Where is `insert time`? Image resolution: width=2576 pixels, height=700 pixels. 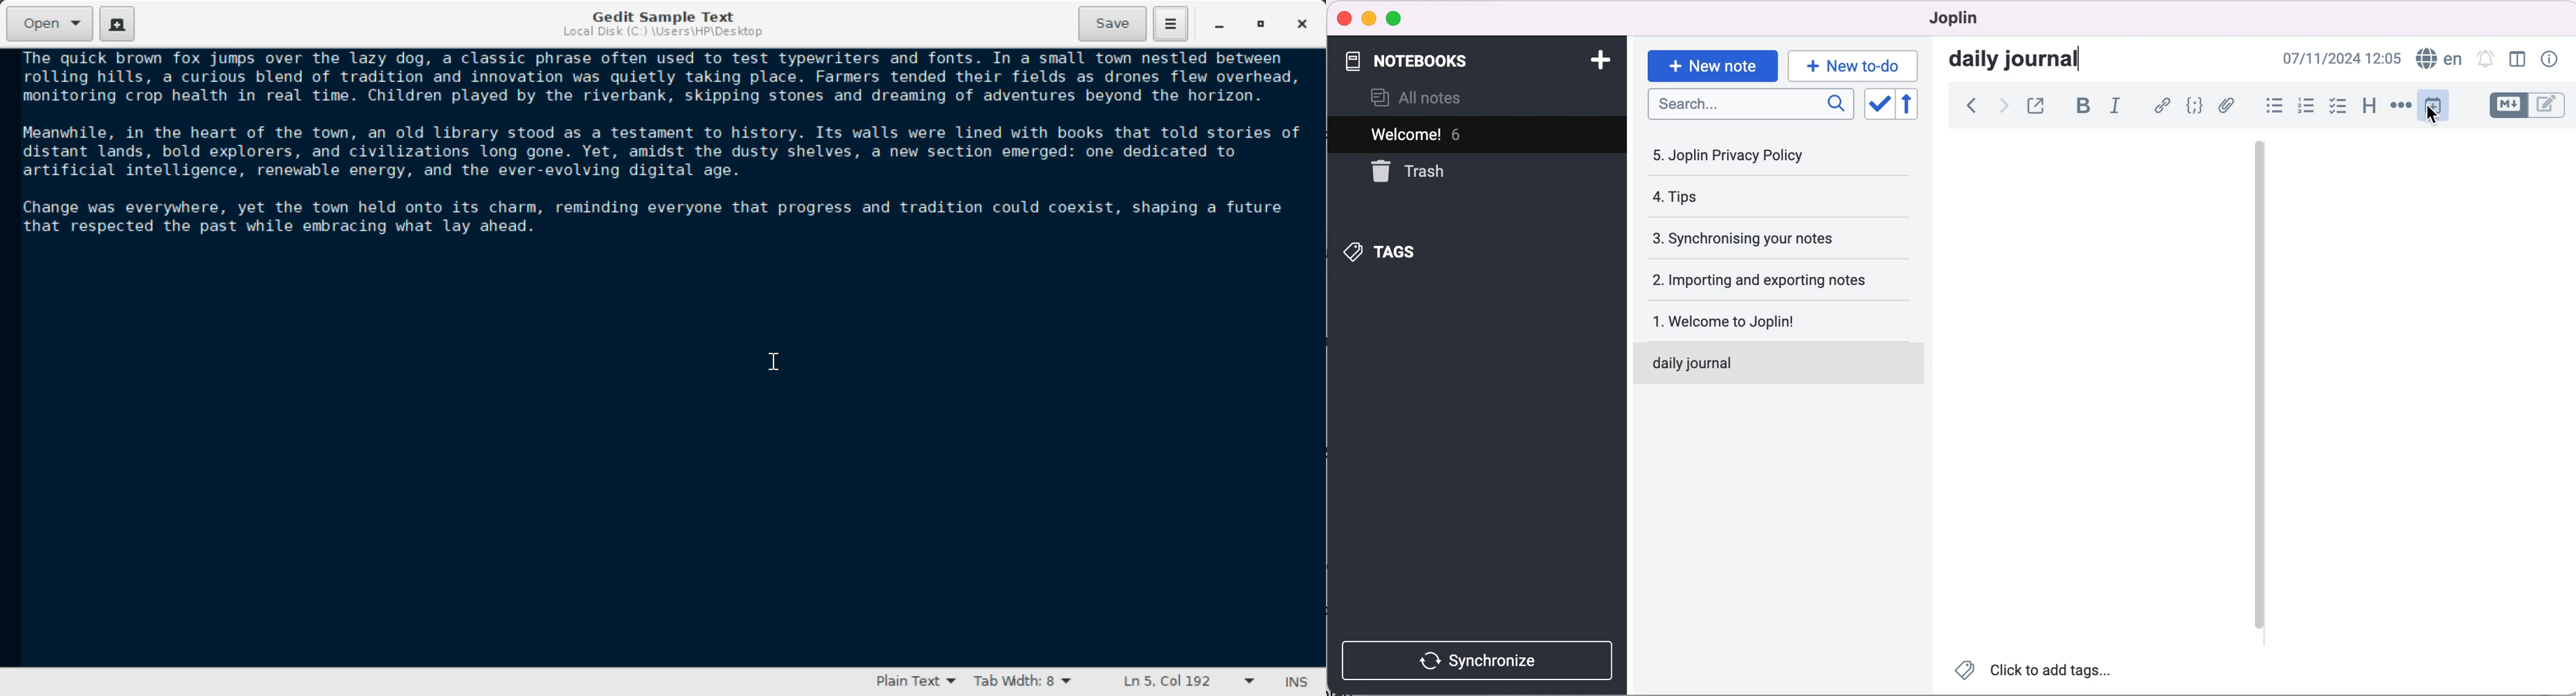 insert time is located at coordinates (2434, 109).